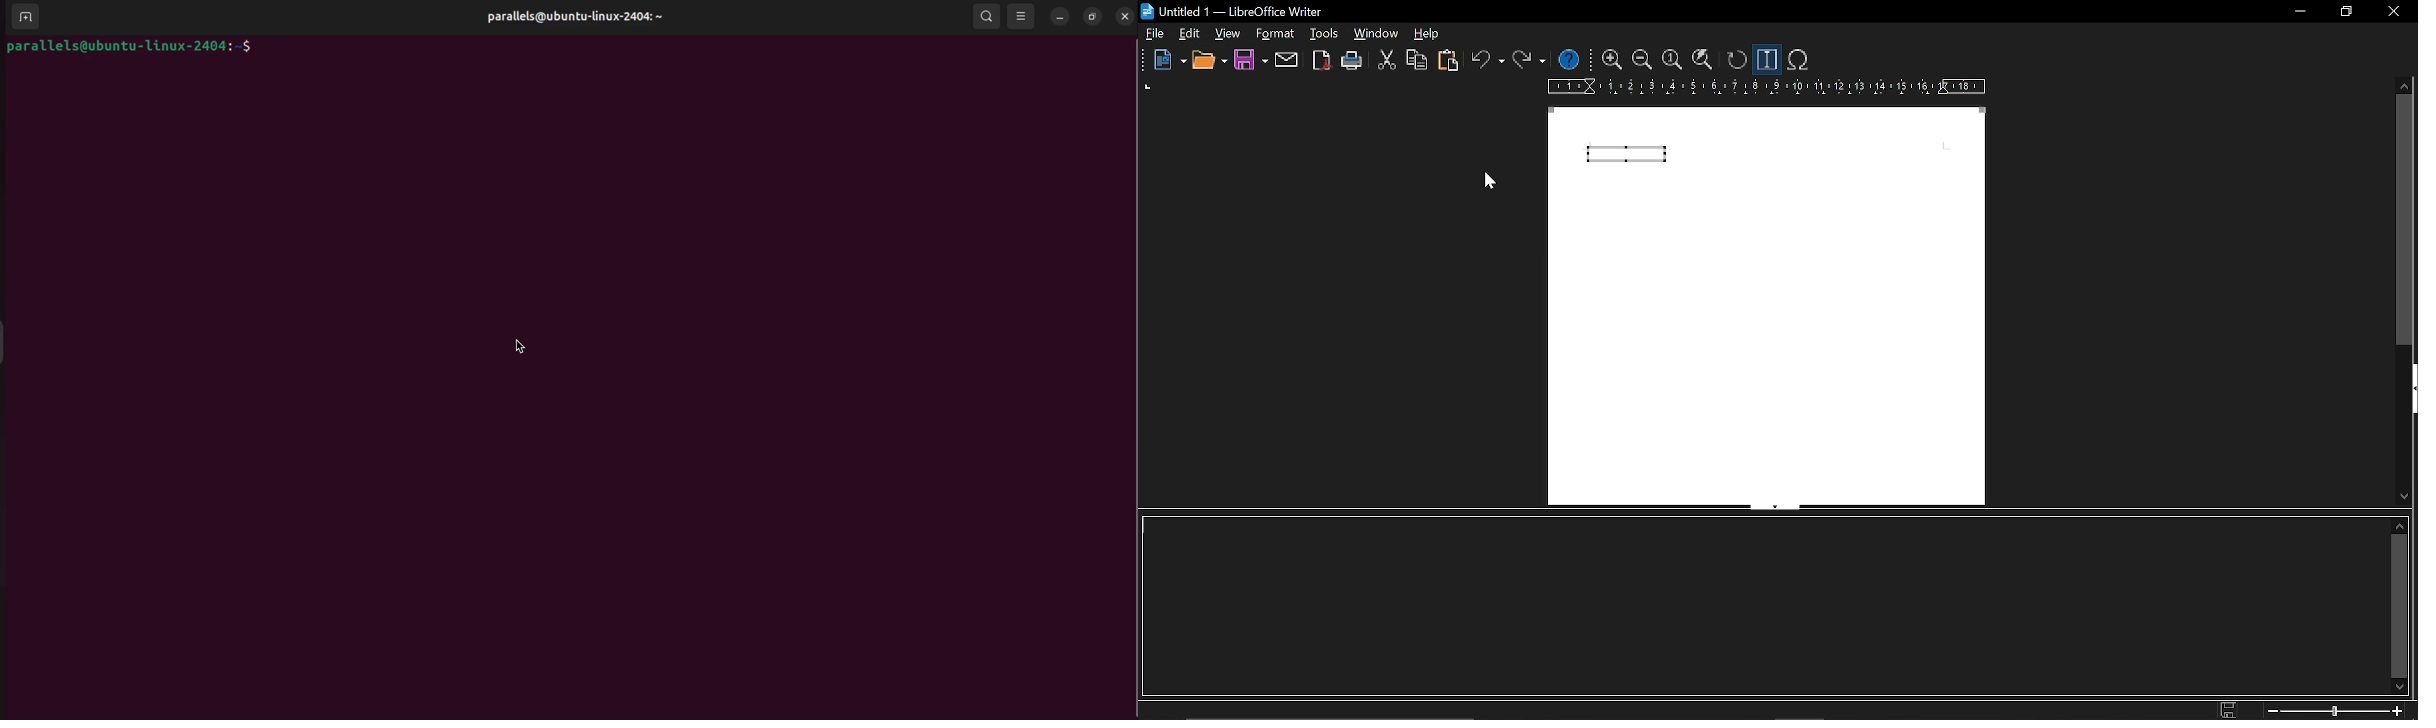 This screenshot has width=2436, height=728. What do you see at coordinates (2404, 496) in the screenshot?
I see `move down` at bounding box center [2404, 496].